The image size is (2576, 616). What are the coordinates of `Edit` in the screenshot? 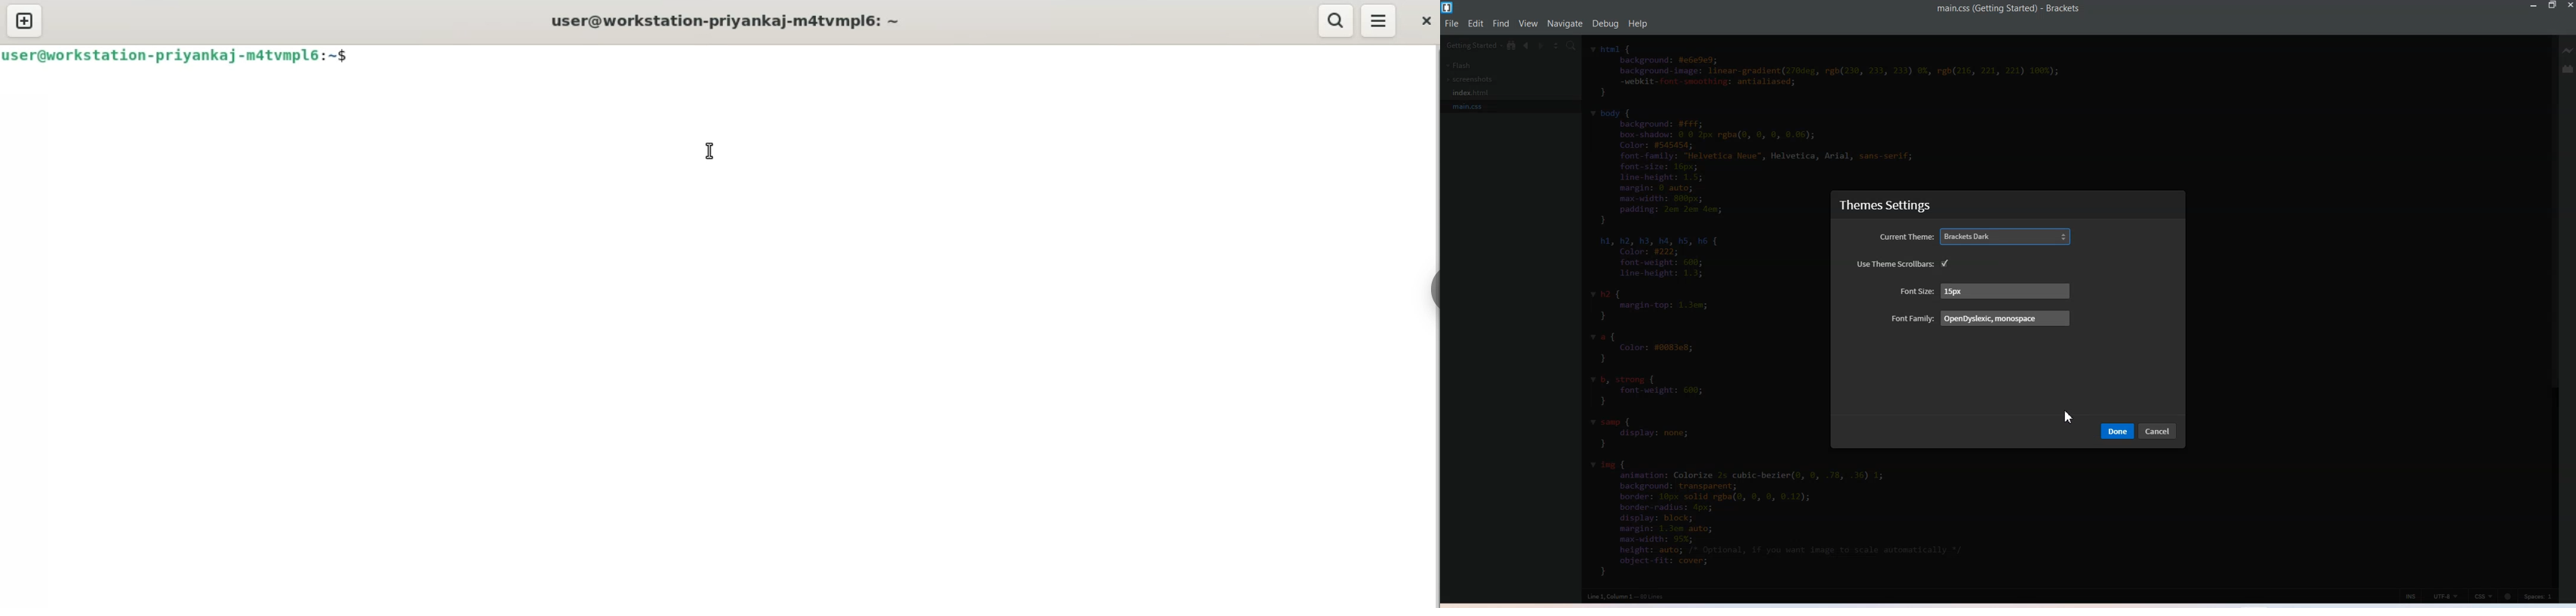 It's located at (1476, 24).